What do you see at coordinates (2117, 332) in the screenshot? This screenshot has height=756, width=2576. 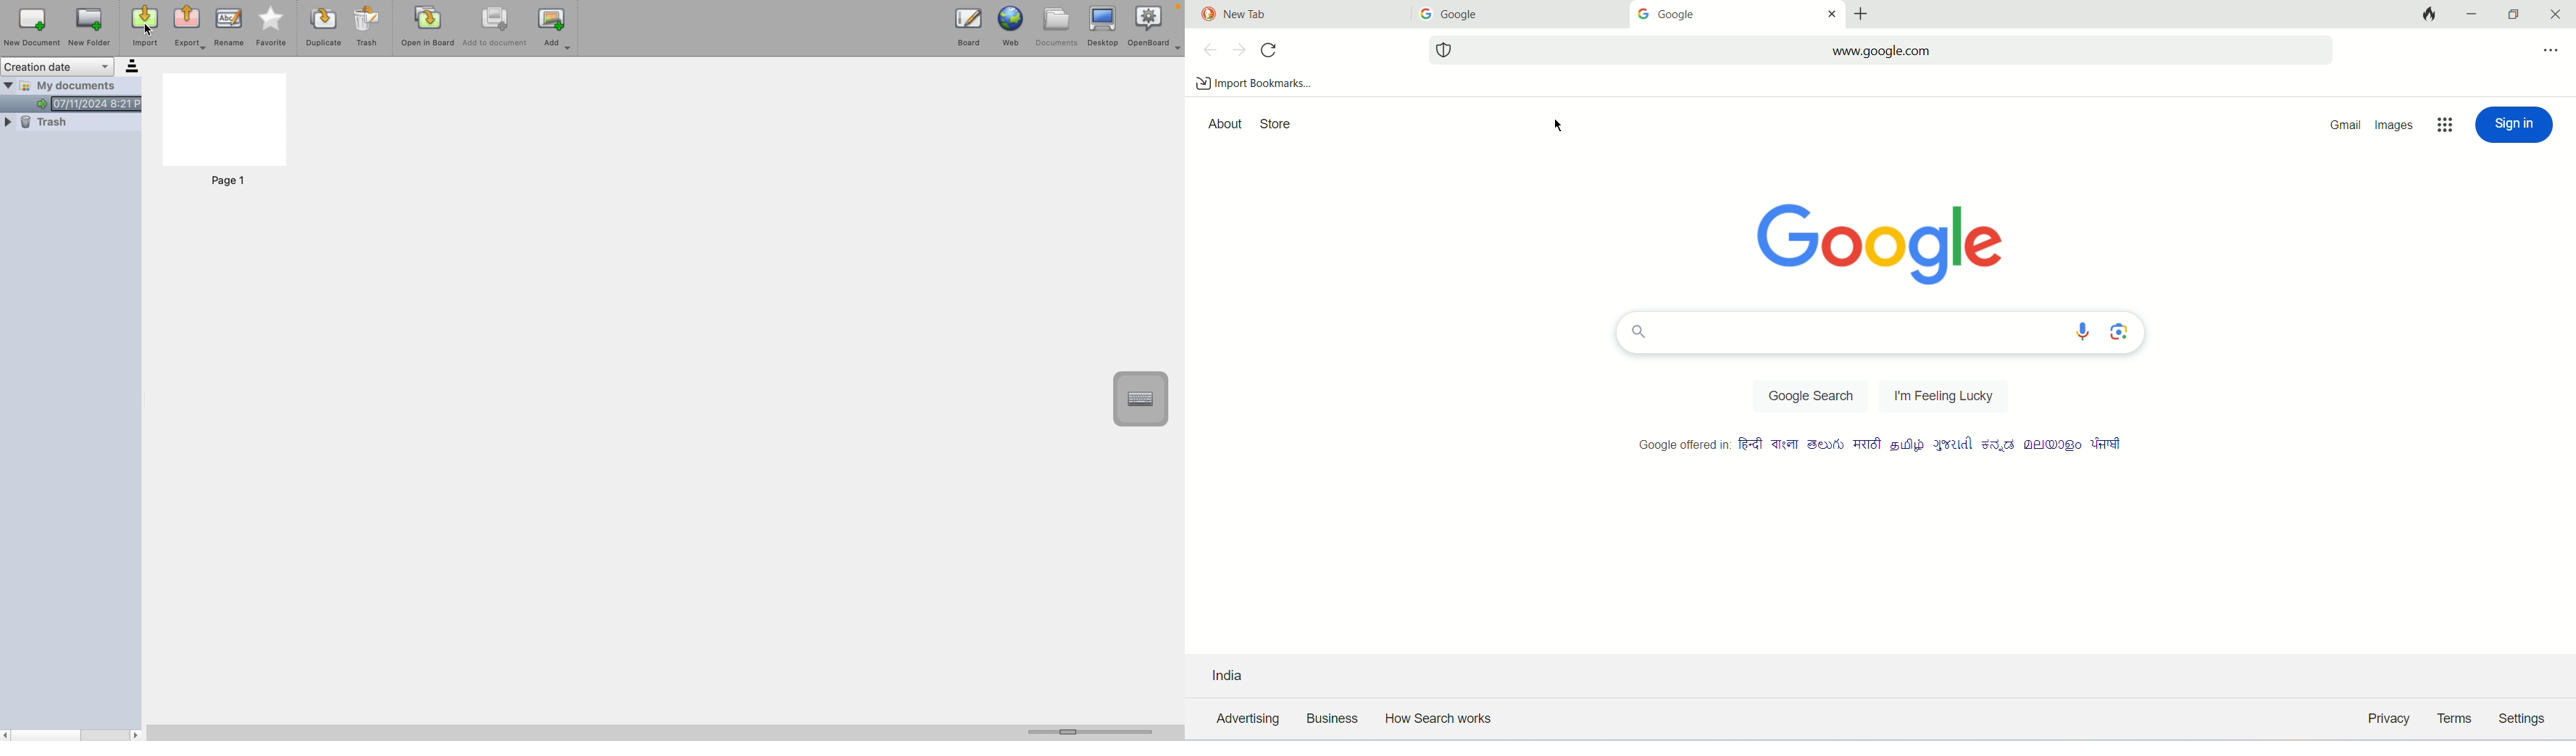 I see `search by image` at bounding box center [2117, 332].